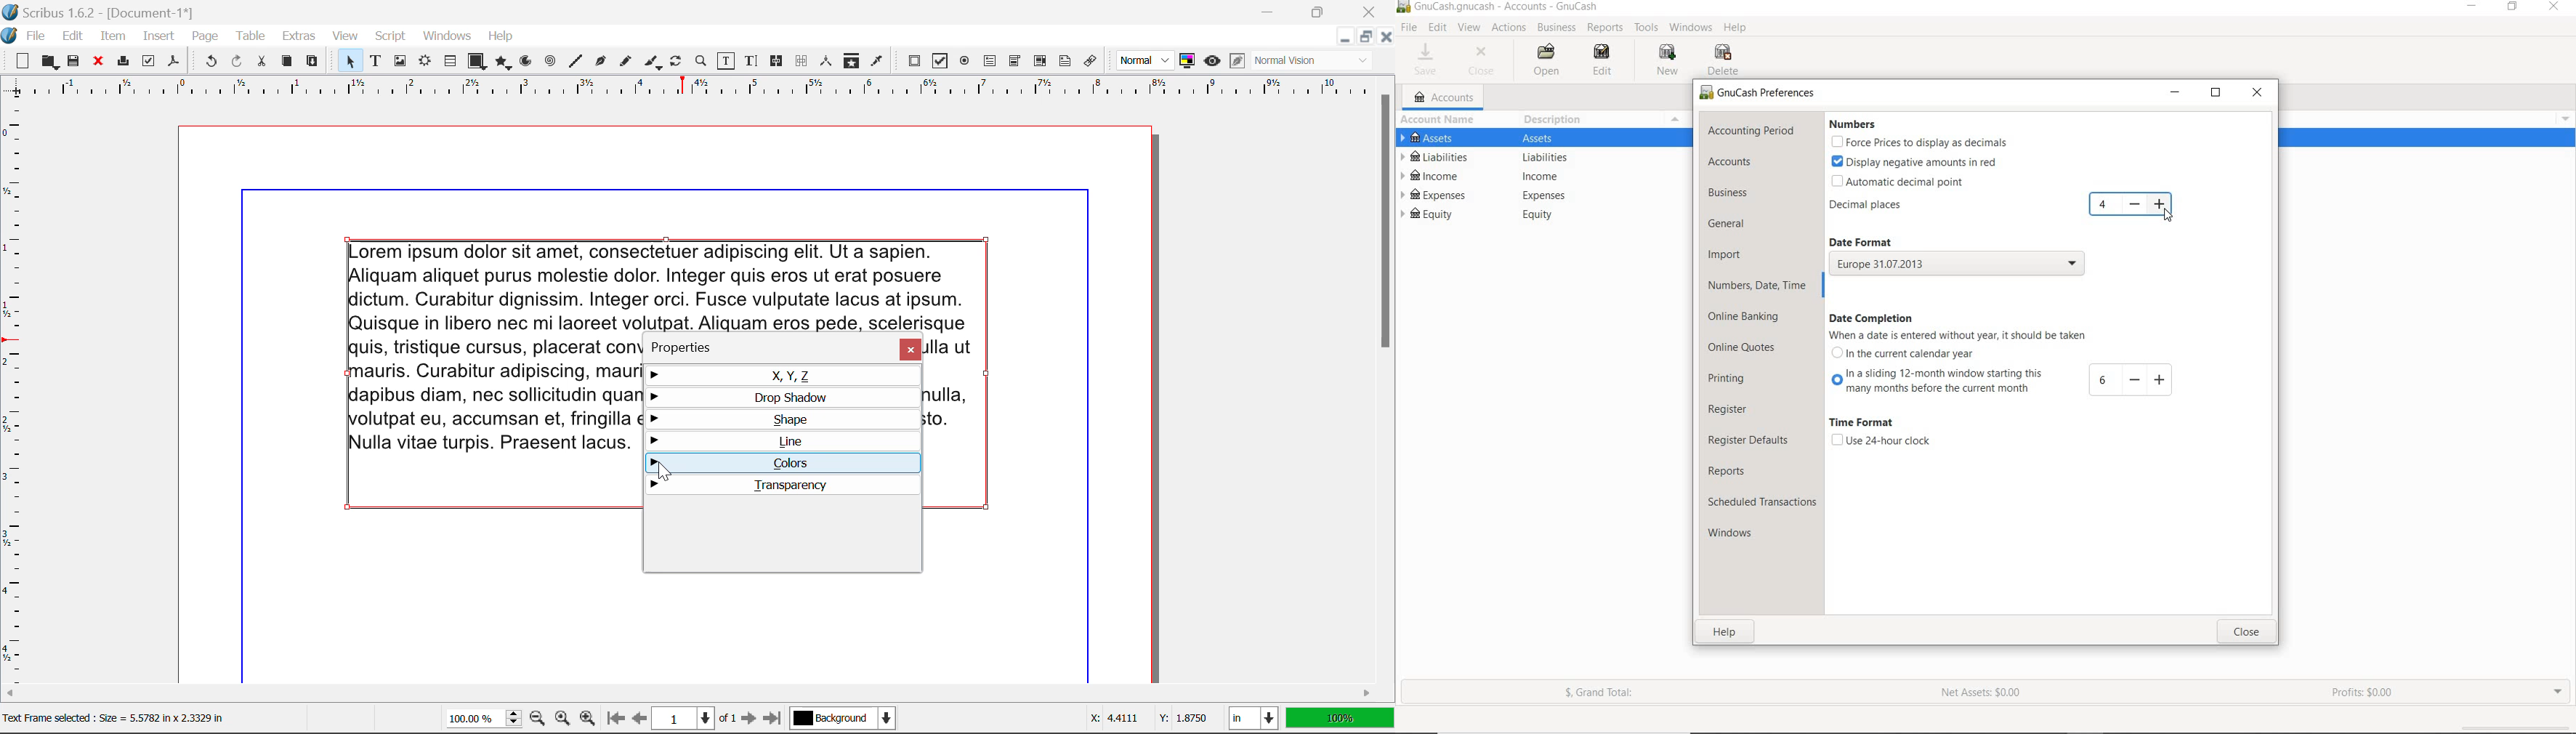  Describe the element at coordinates (1758, 288) in the screenshot. I see `numbers, date, time` at that location.